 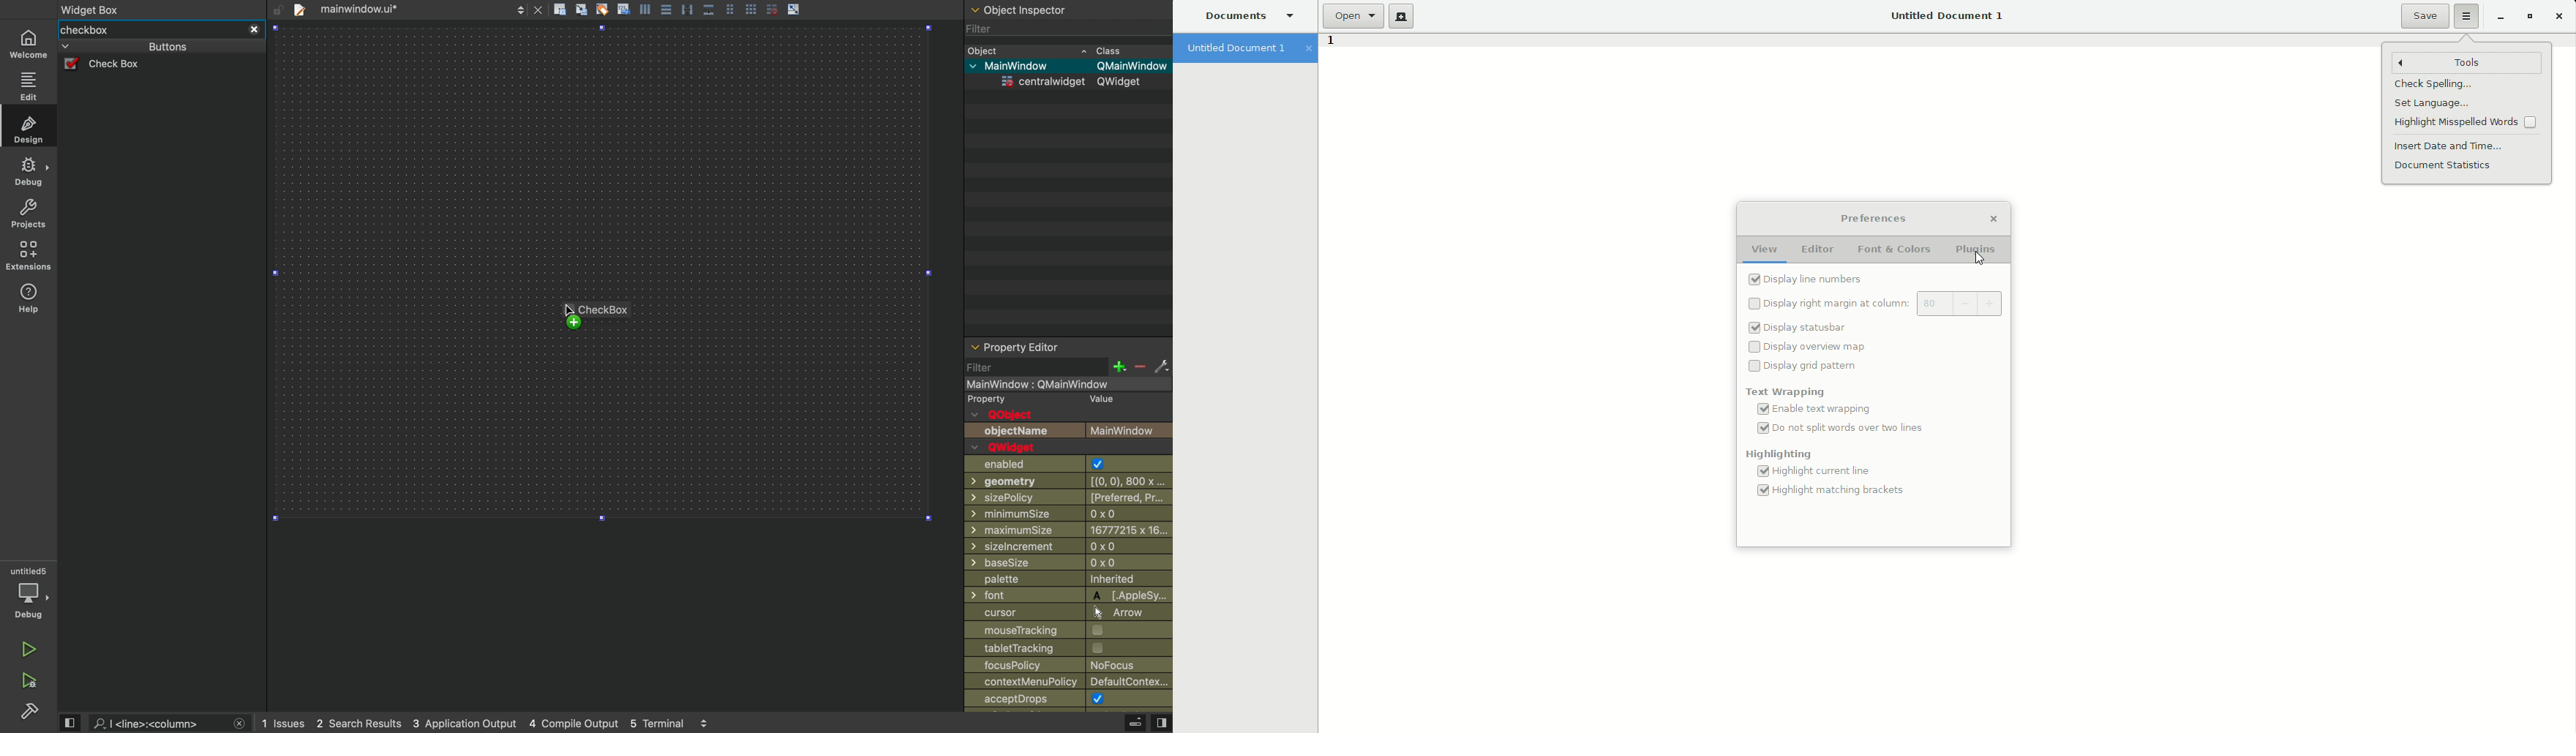 I want to click on projects, so click(x=26, y=214).